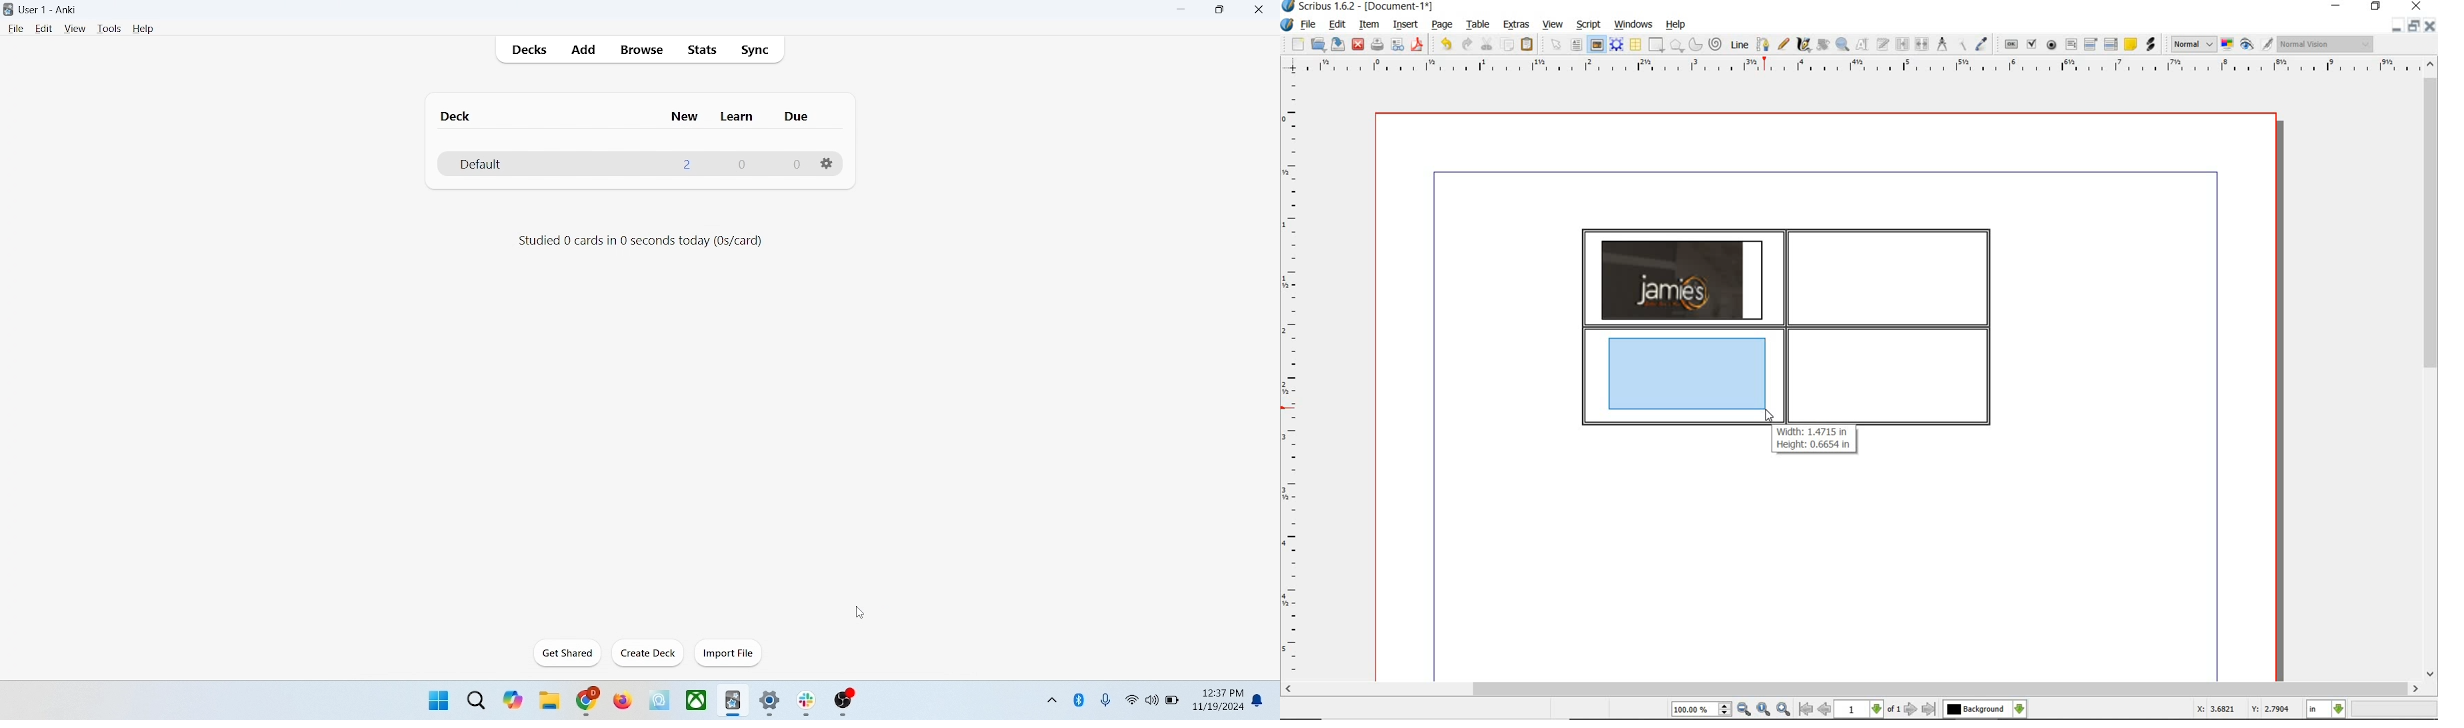 This screenshot has height=728, width=2464. What do you see at coordinates (1173, 702) in the screenshot?
I see `battery` at bounding box center [1173, 702].